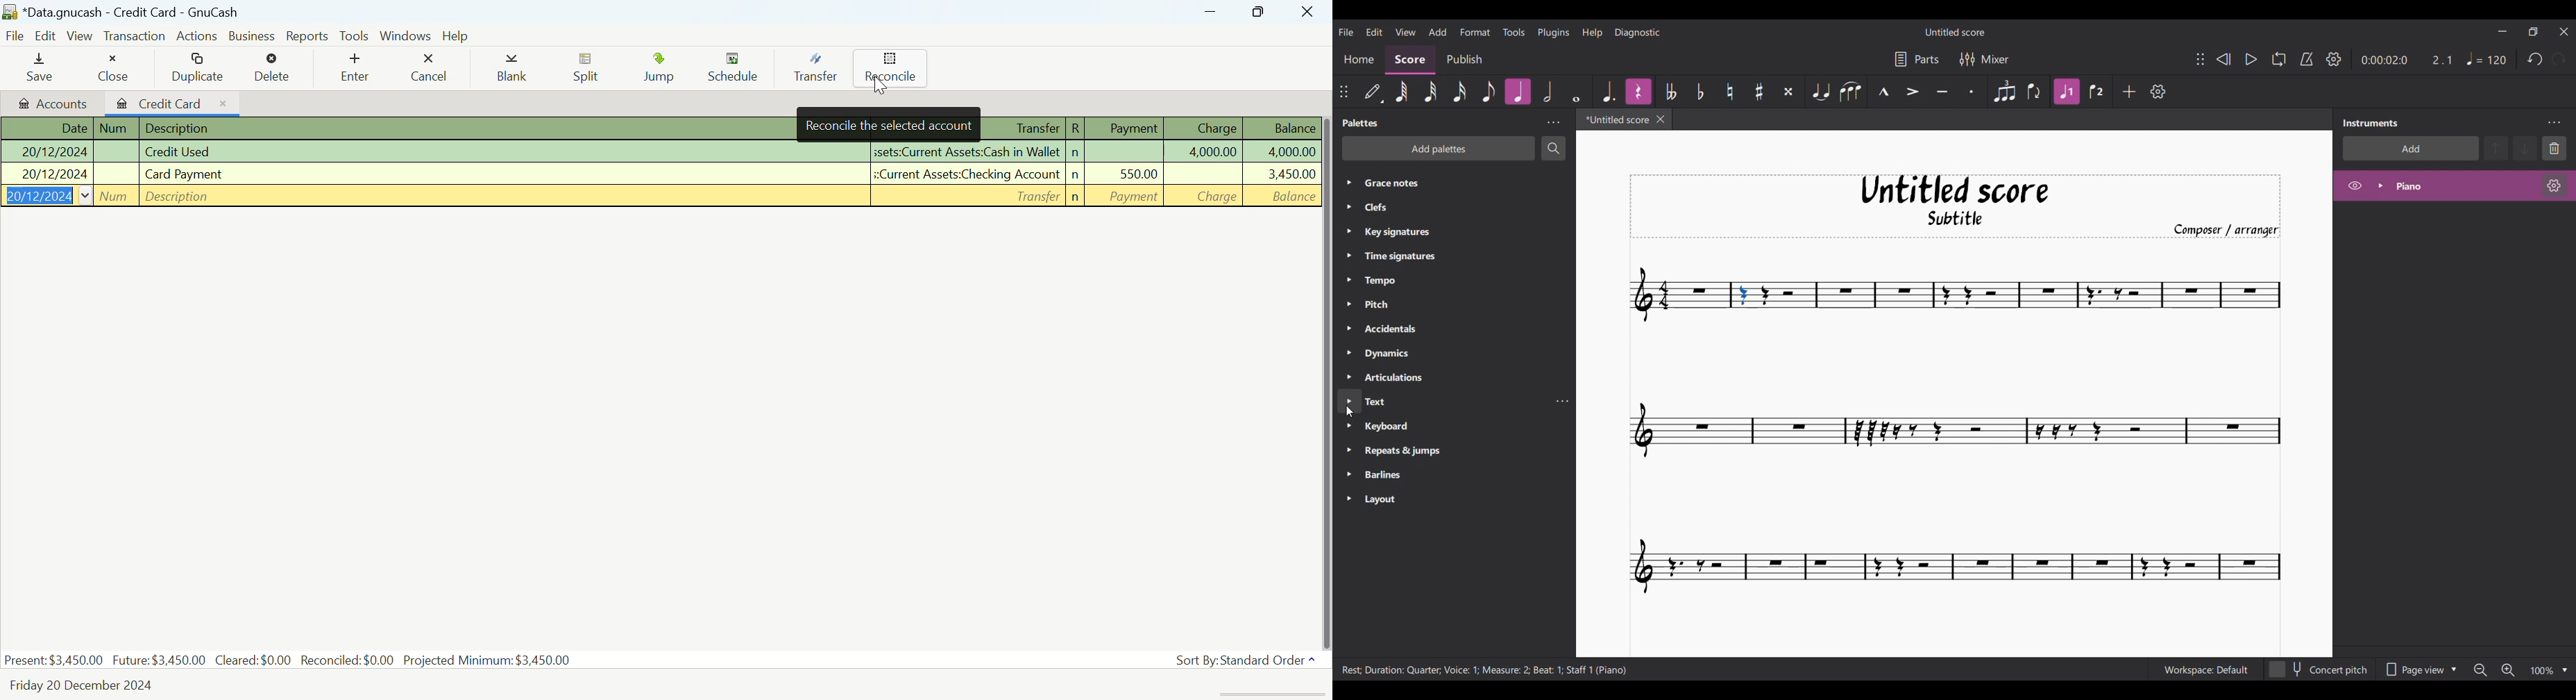 This screenshot has width=2576, height=700. What do you see at coordinates (2034, 91) in the screenshot?
I see `Flip direction` at bounding box center [2034, 91].